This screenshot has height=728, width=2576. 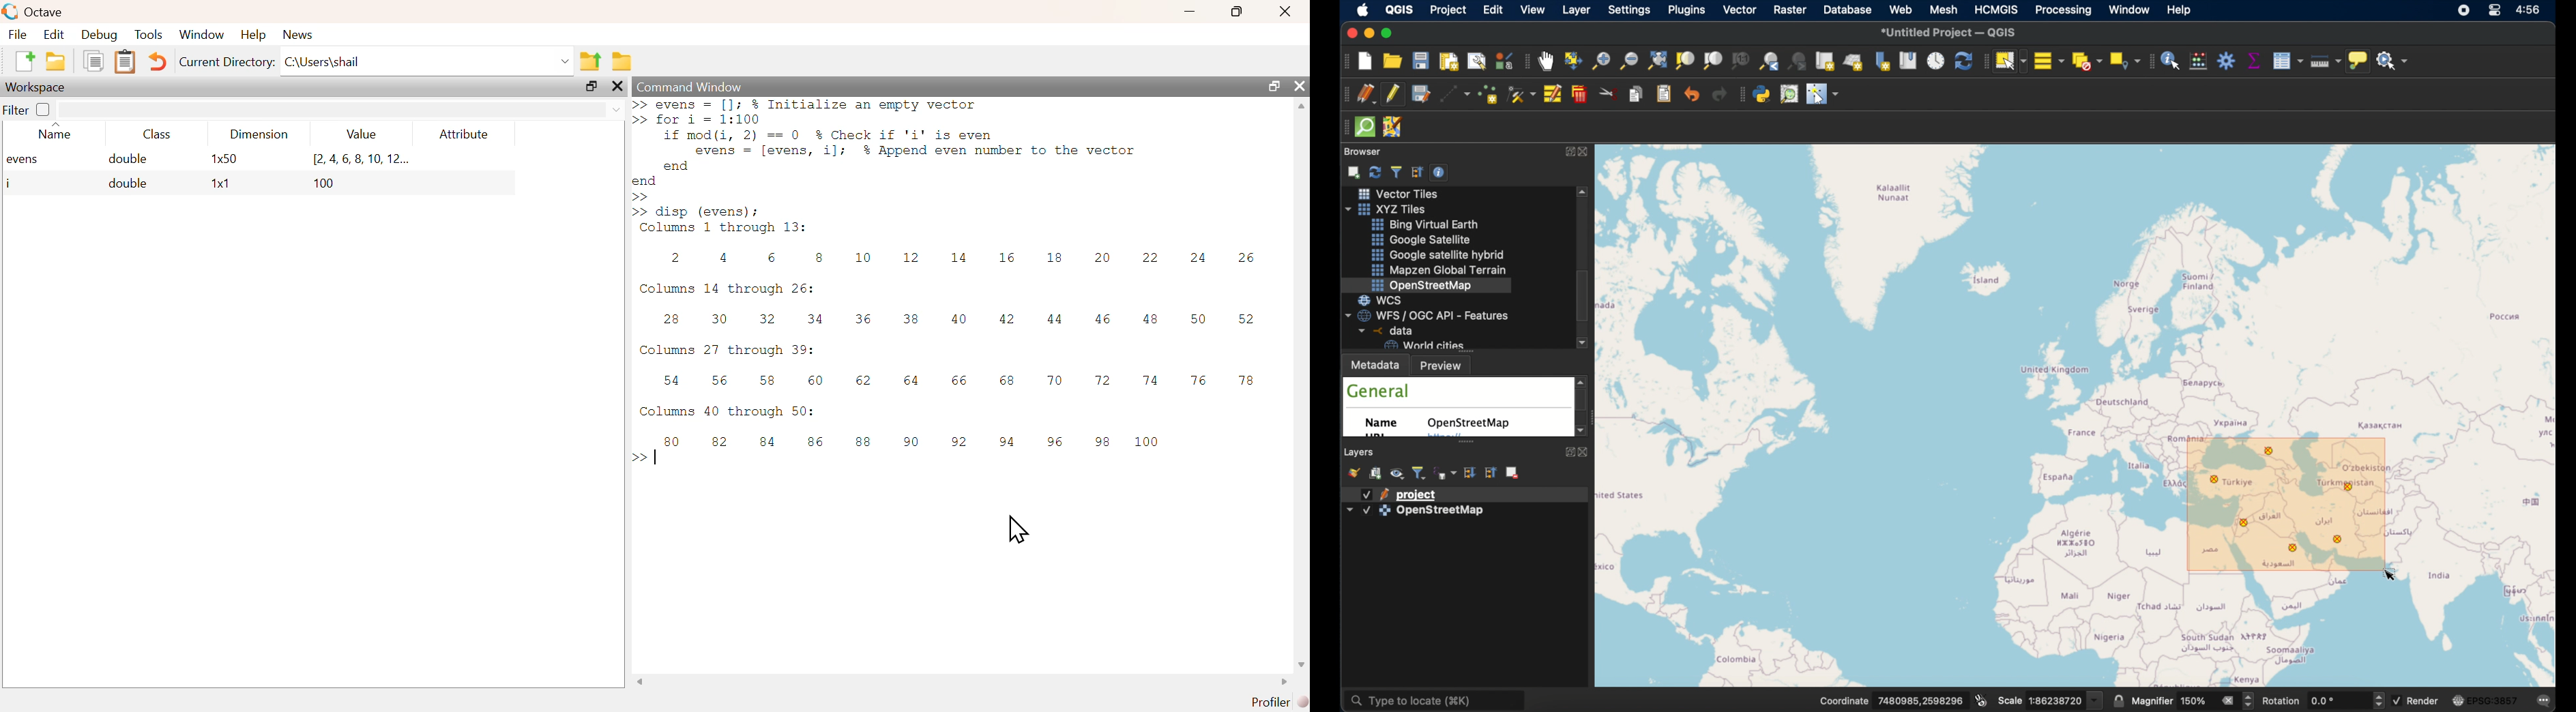 I want to click on close, so click(x=1349, y=32).